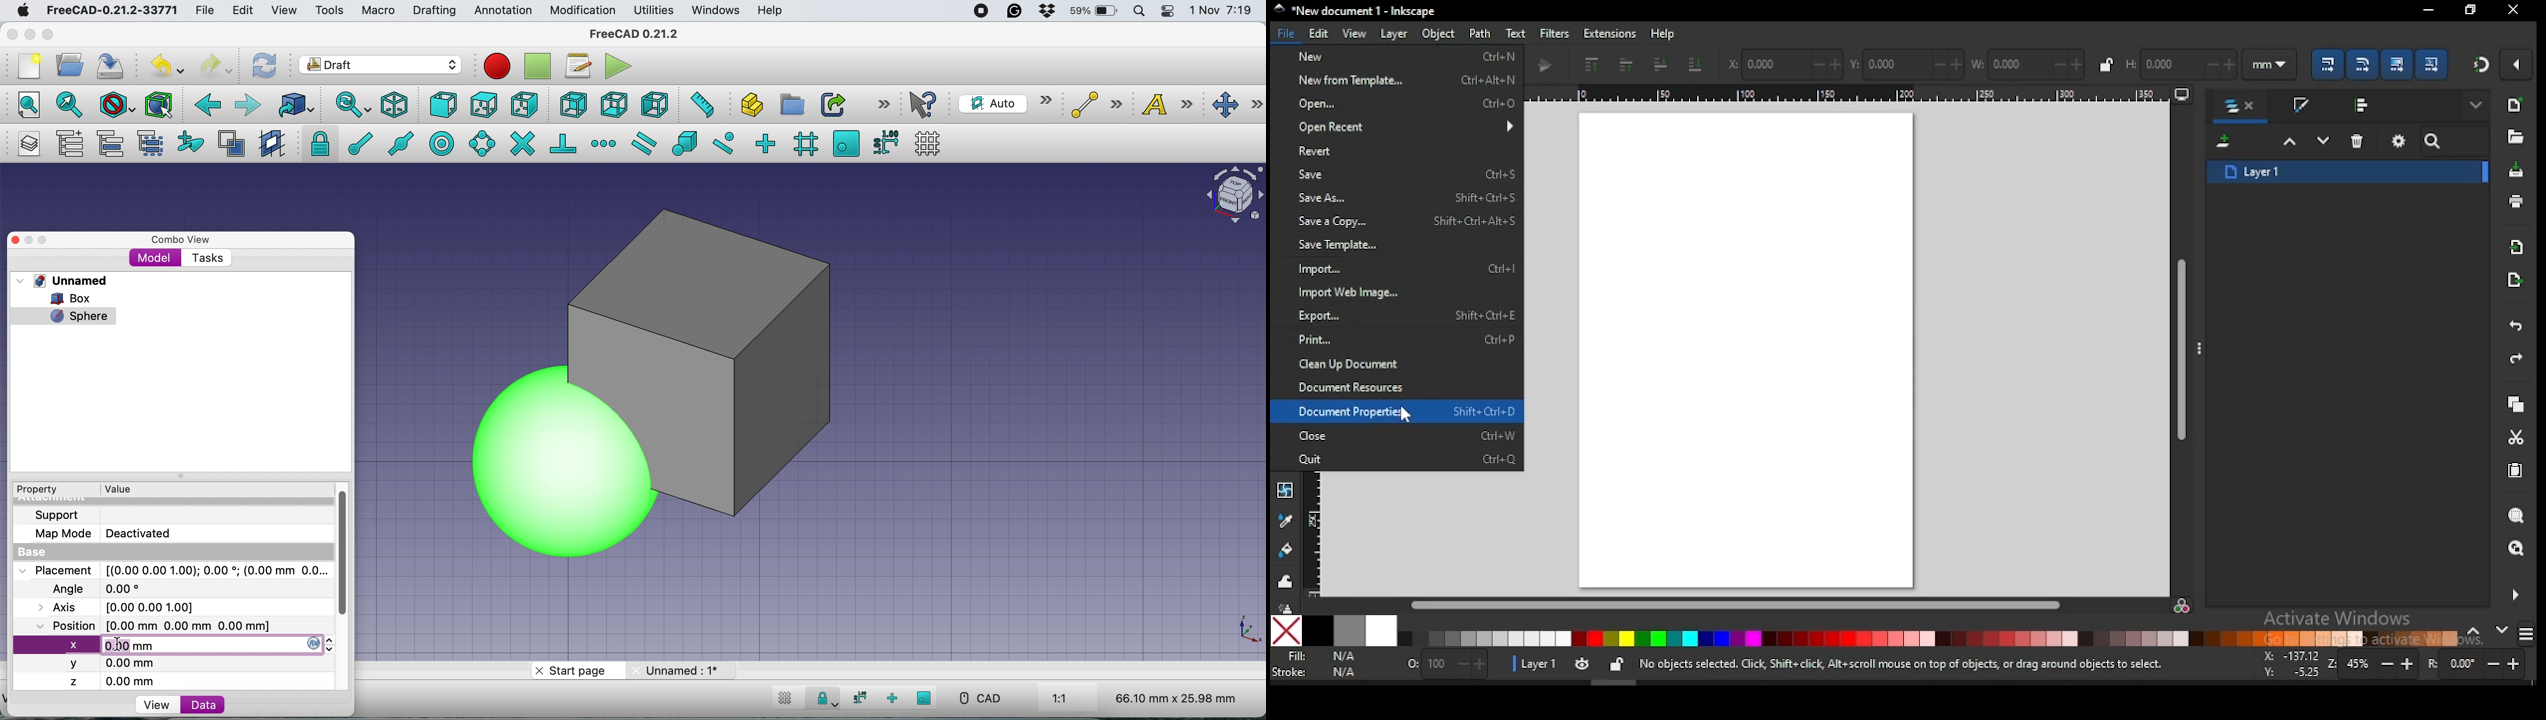 Image resolution: width=2548 pixels, height=728 pixels. I want to click on view, so click(156, 705).